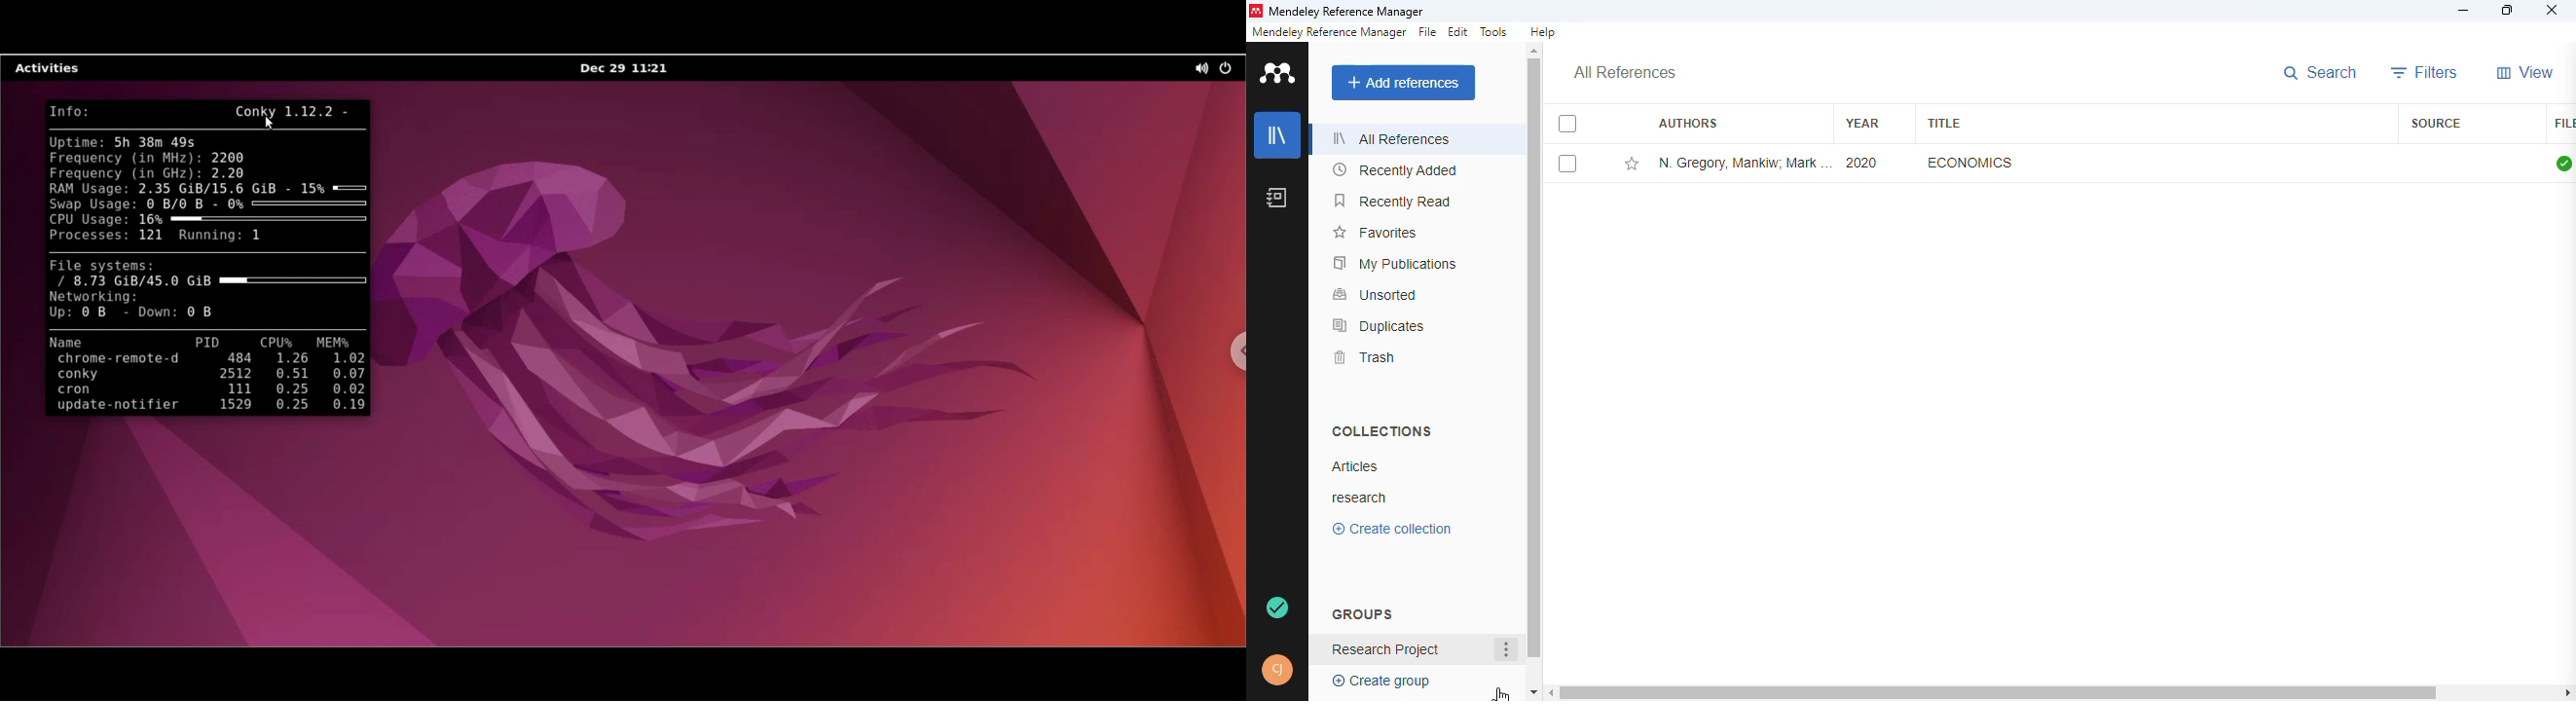 The image size is (2576, 728). I want to click on my publications, so click(1397, 264).